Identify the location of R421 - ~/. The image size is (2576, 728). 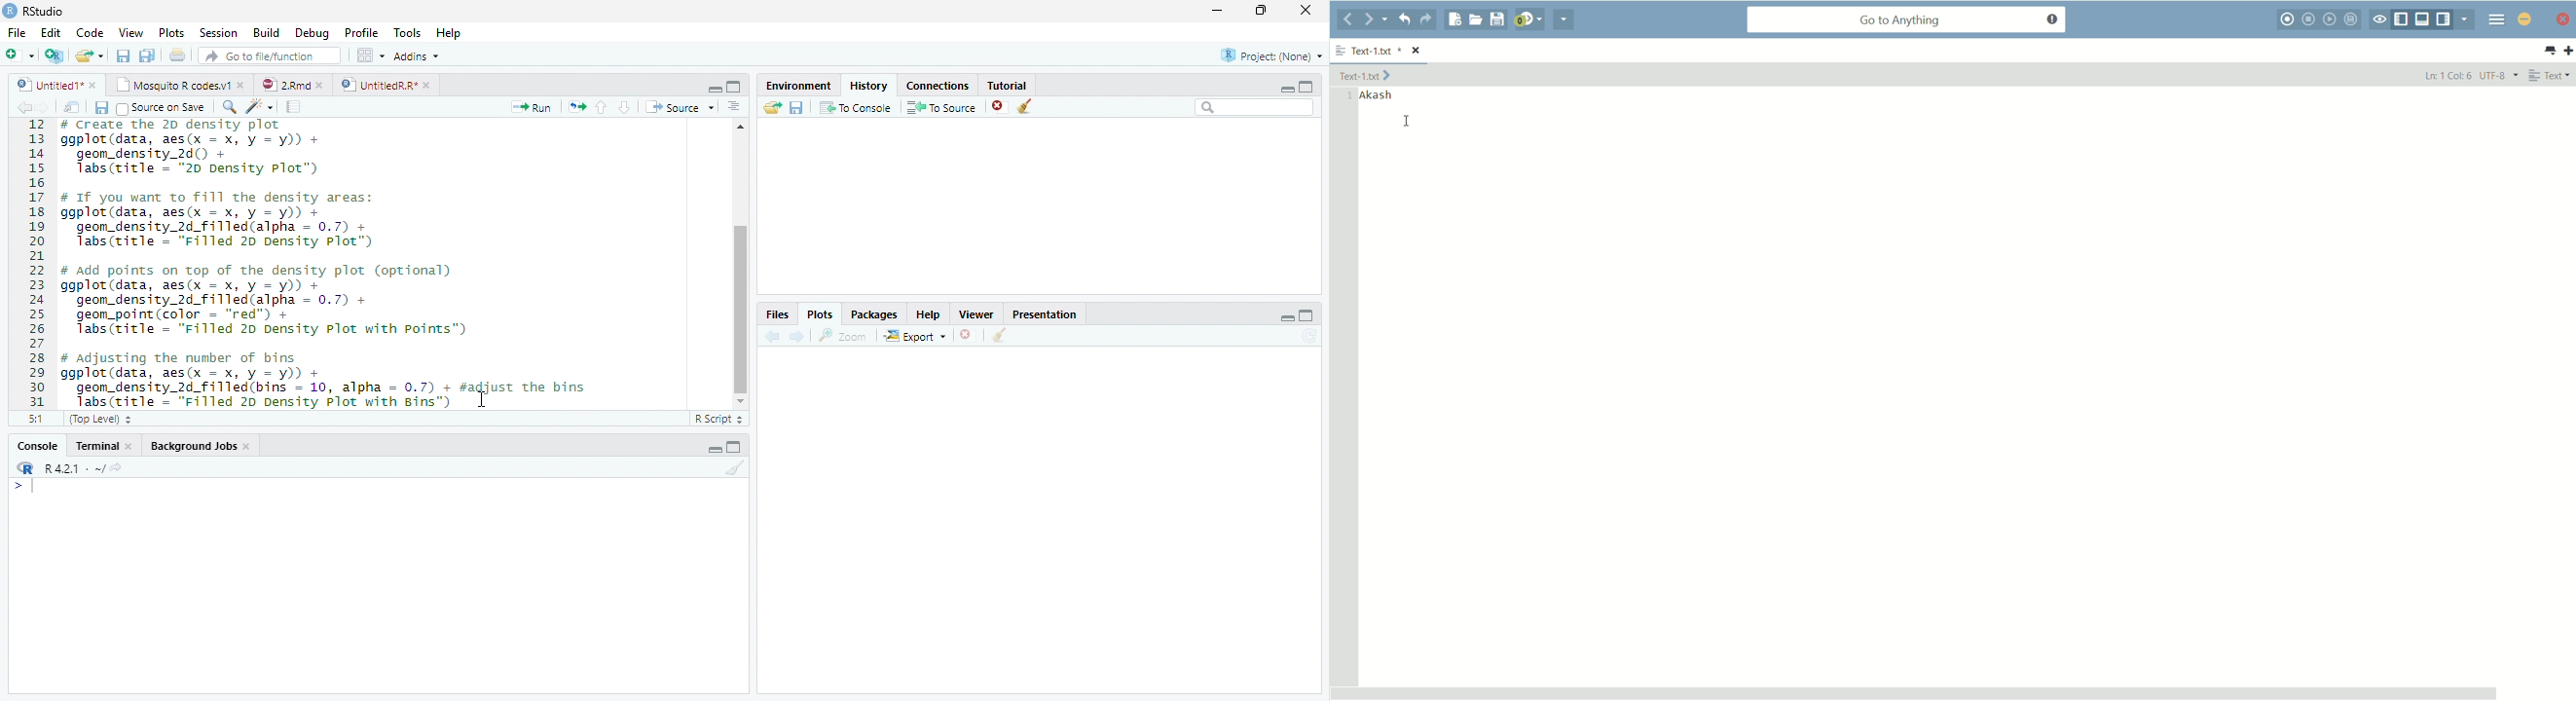
(68, 468).